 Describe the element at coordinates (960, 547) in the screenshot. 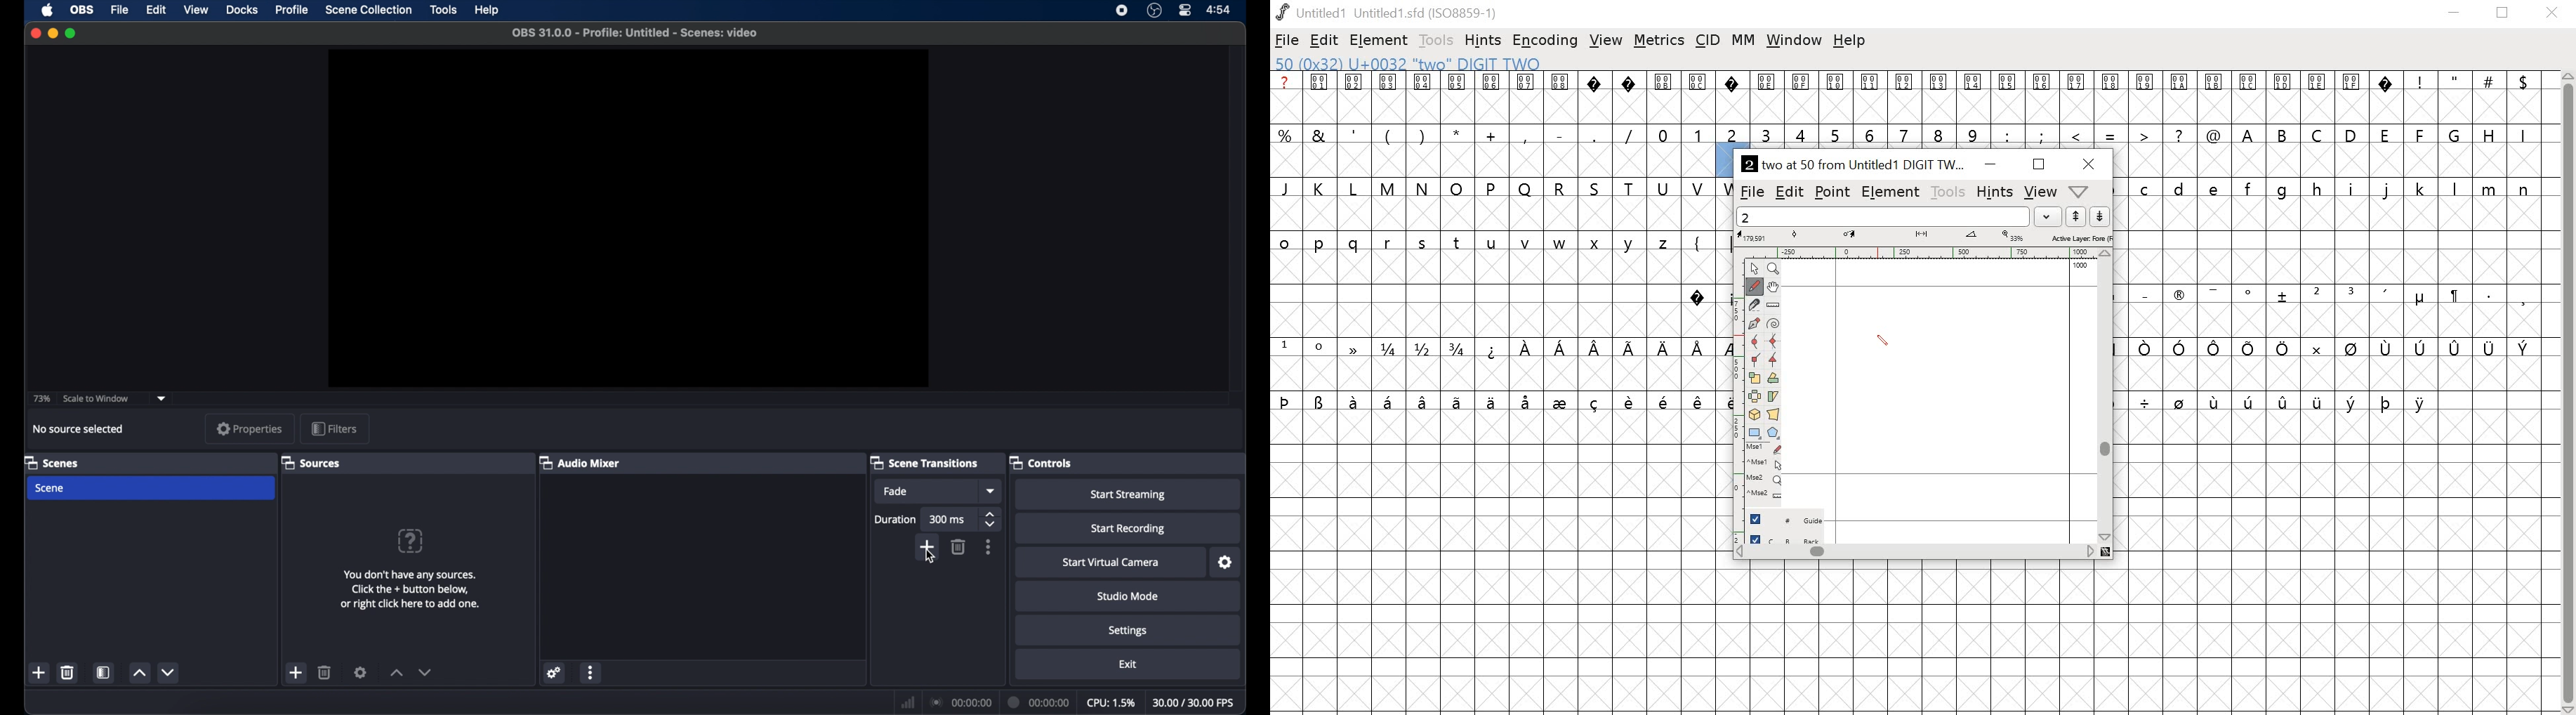

I see `delete` at that location.